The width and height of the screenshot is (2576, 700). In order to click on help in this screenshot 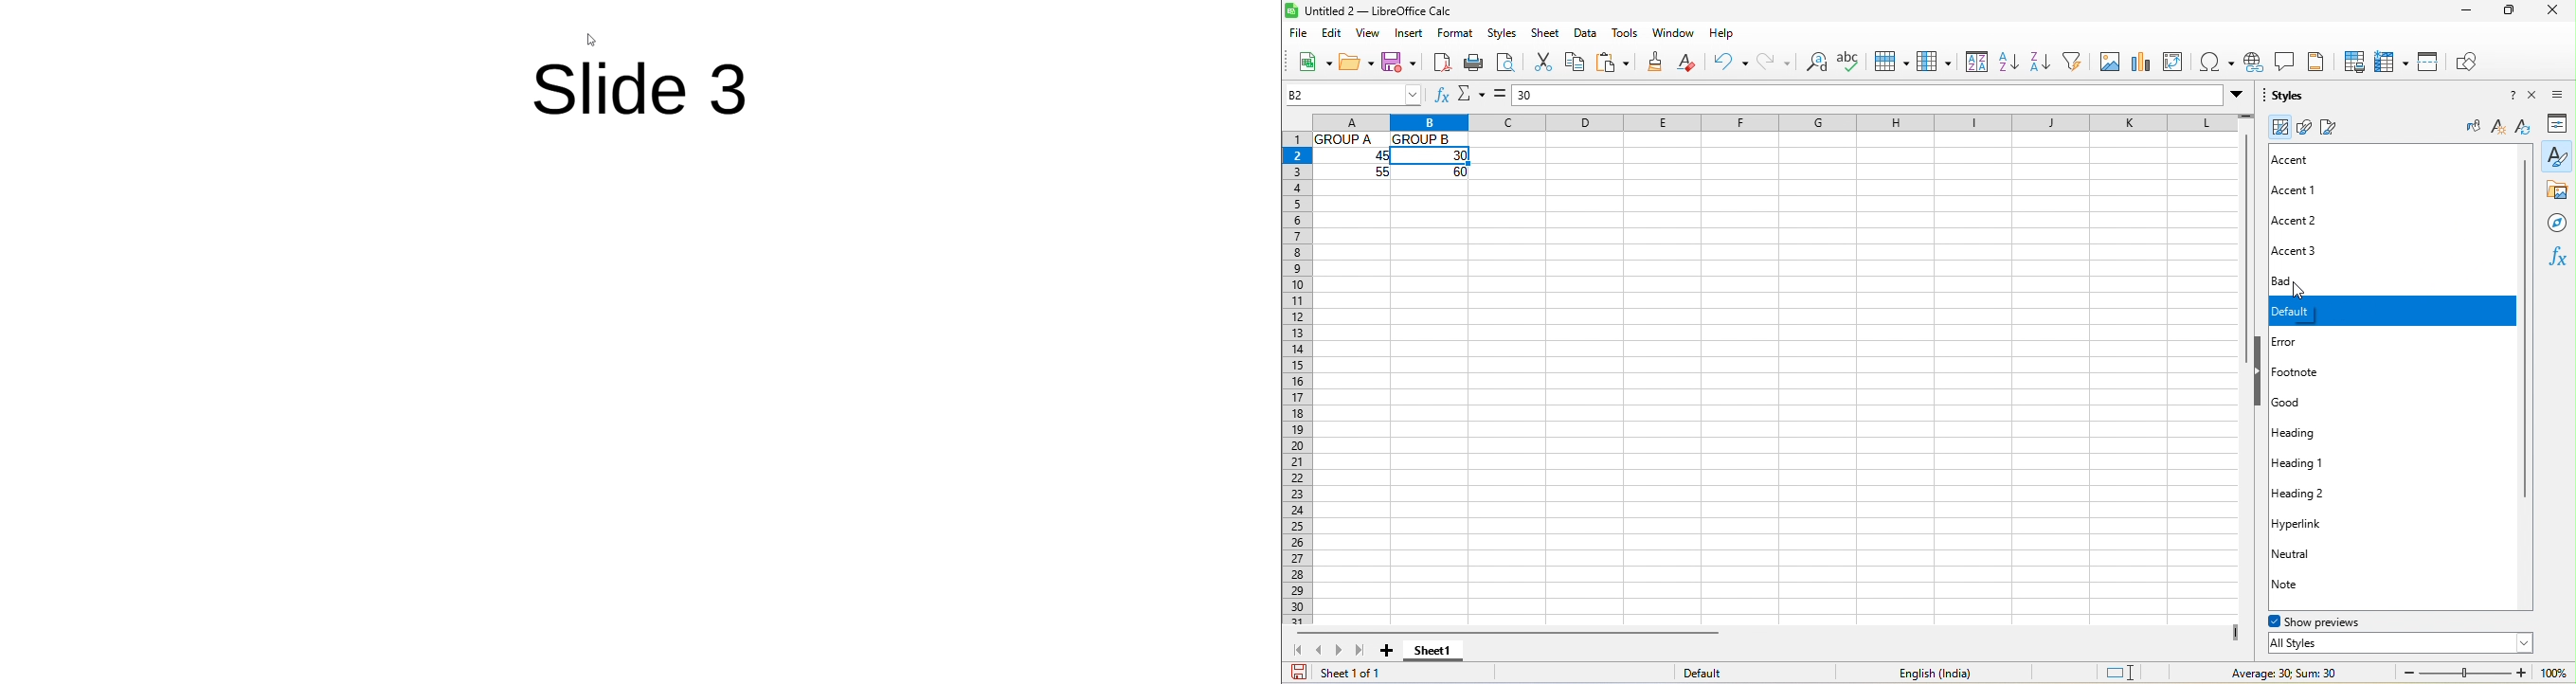, I will do `click(2505, 98)`.